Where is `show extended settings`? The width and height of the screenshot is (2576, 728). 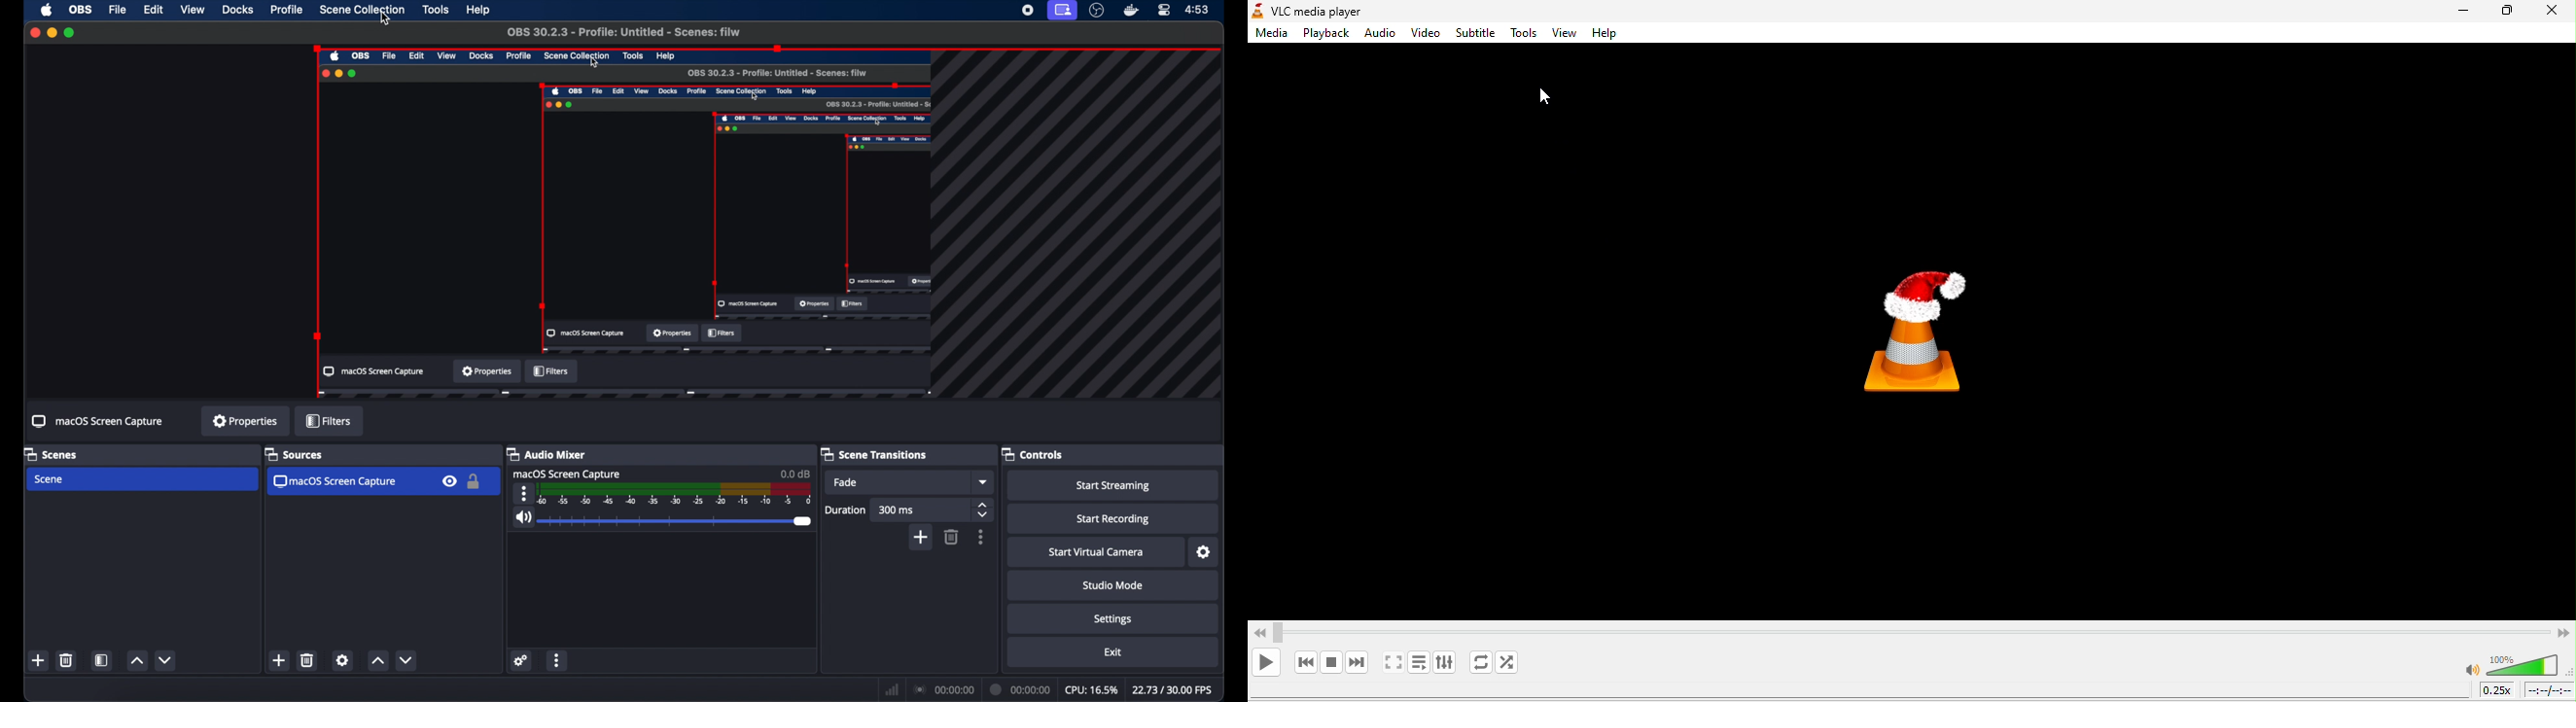
show extended settings is located at coordinates (1445, 665).